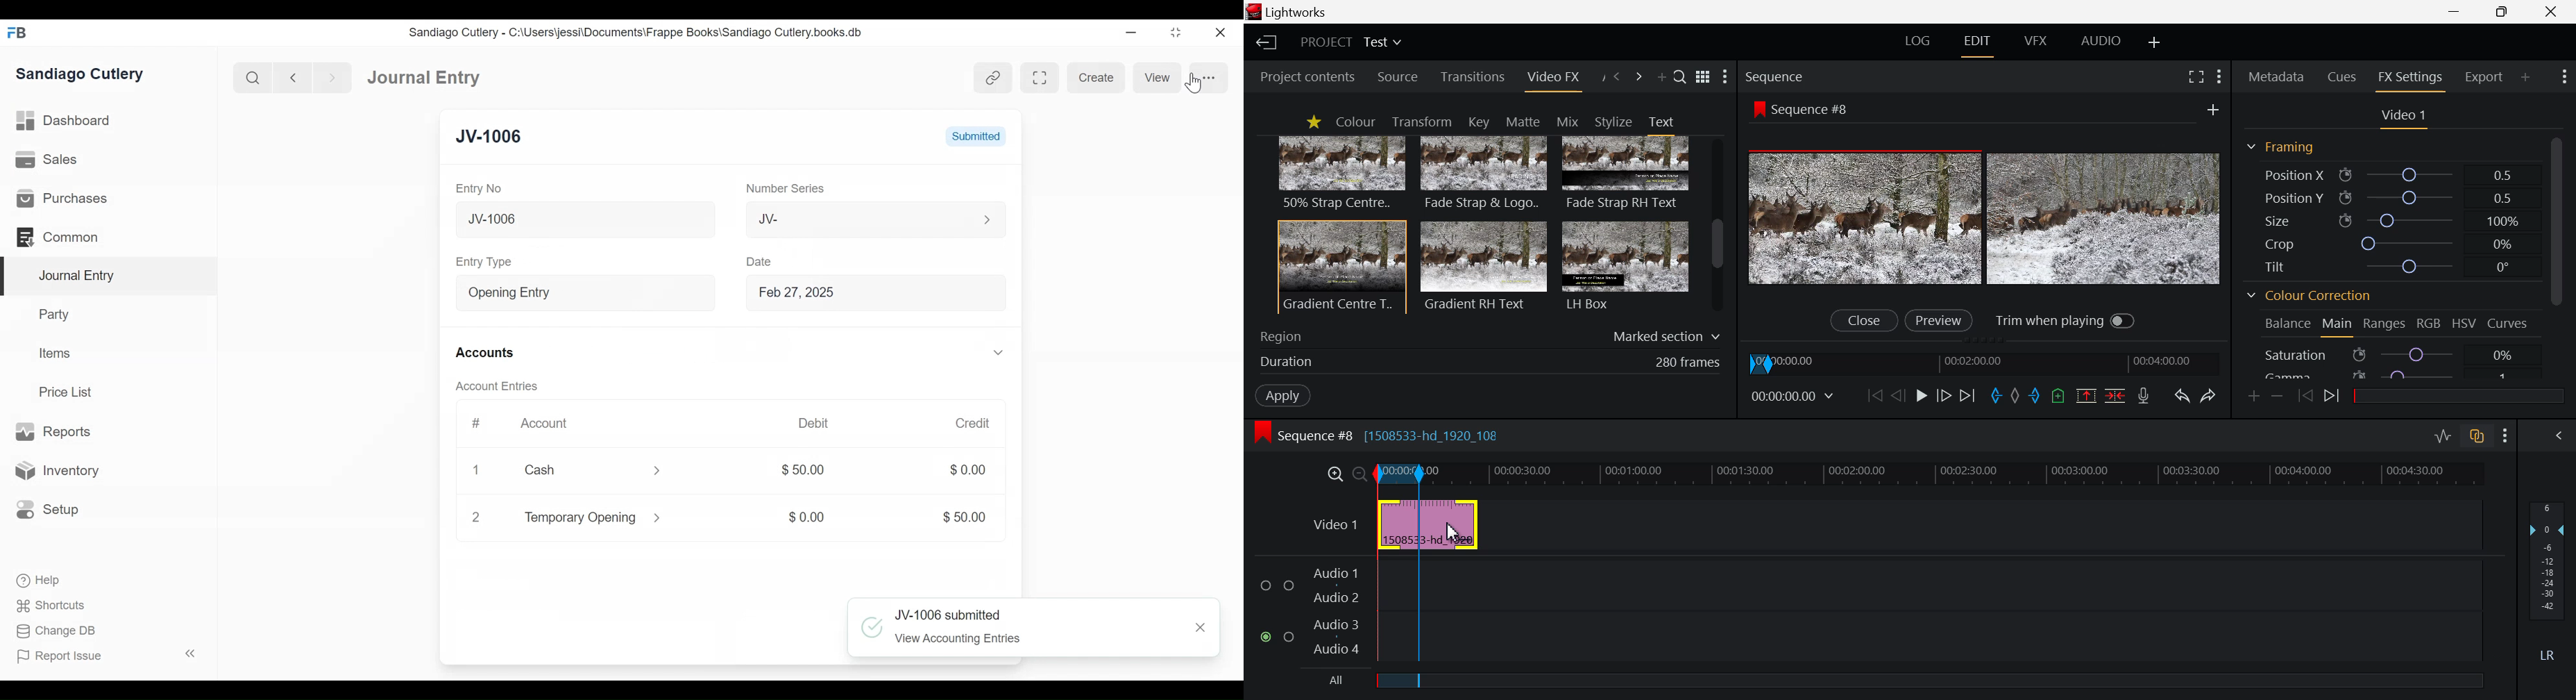 This screenshot has width=2576, height=700. I want to click on Show Settings, so click(1725, 78).